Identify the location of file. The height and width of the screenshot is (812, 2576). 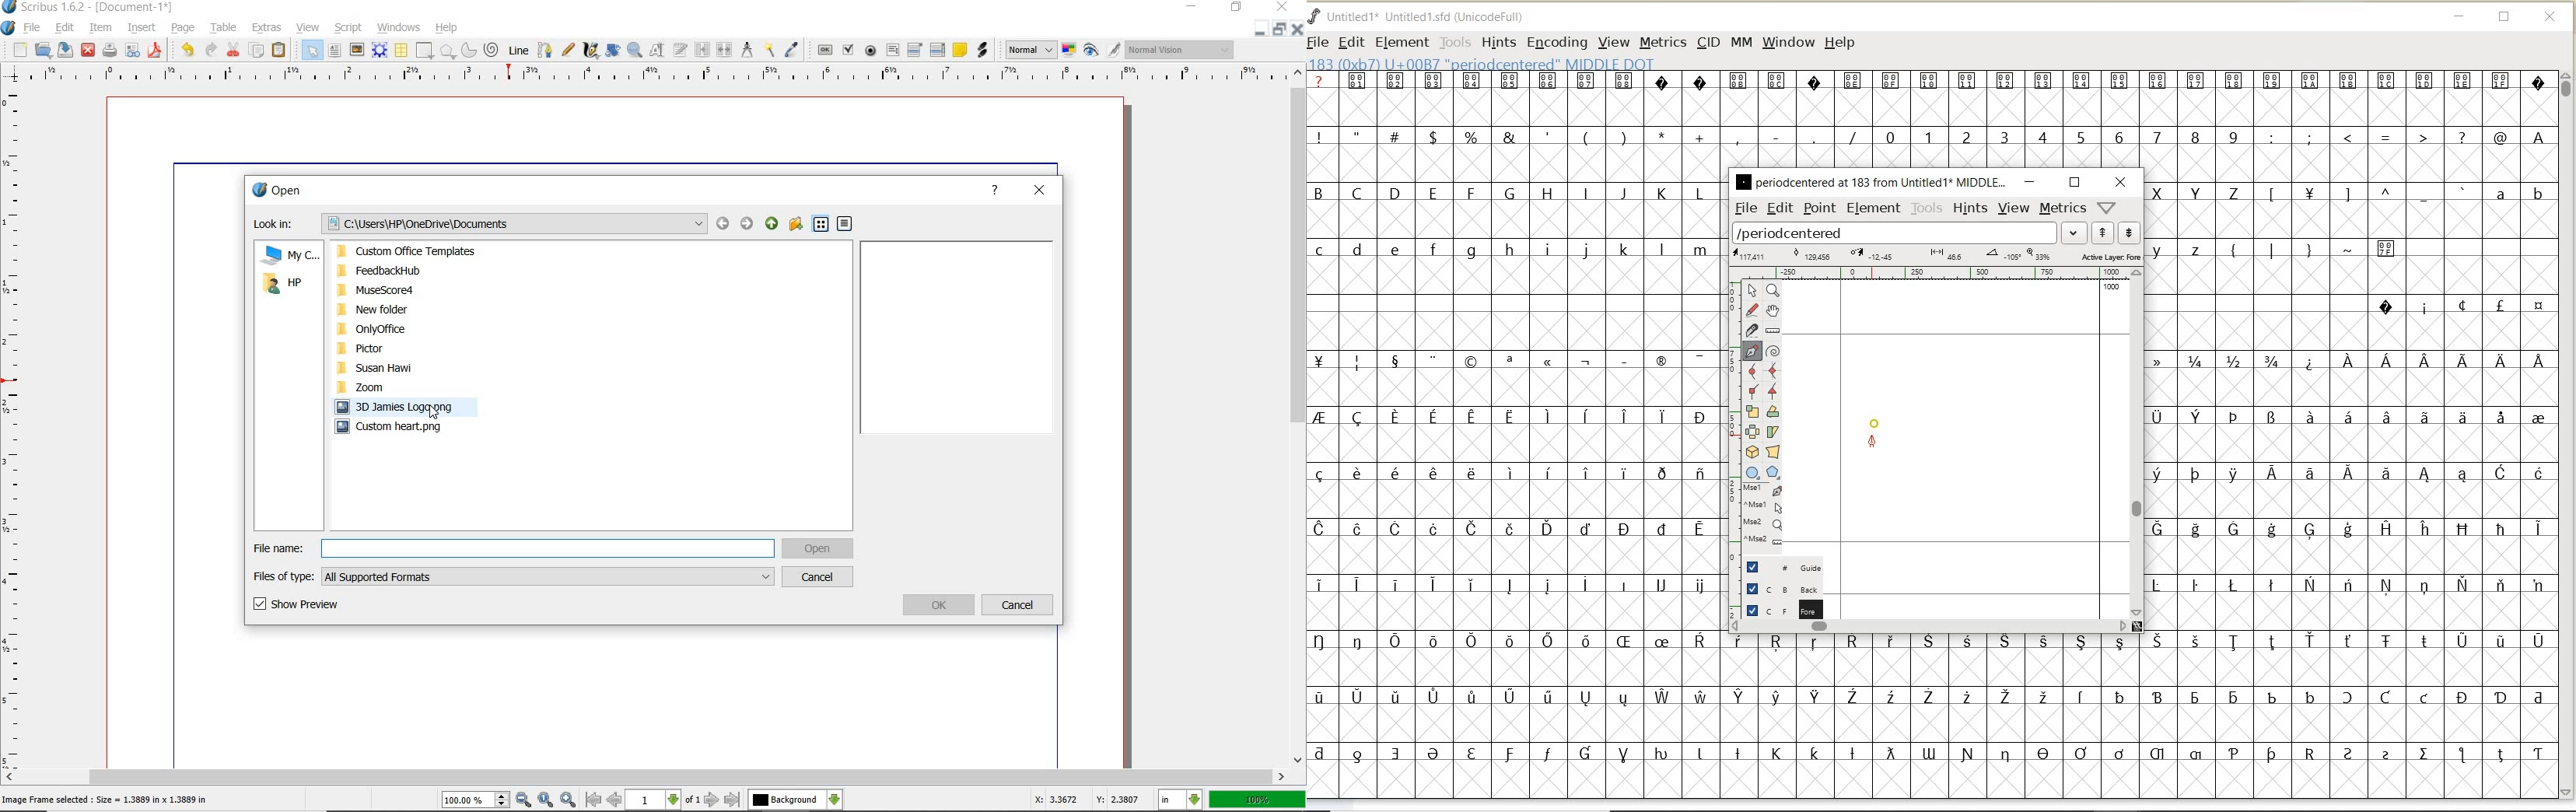
(36, 26).